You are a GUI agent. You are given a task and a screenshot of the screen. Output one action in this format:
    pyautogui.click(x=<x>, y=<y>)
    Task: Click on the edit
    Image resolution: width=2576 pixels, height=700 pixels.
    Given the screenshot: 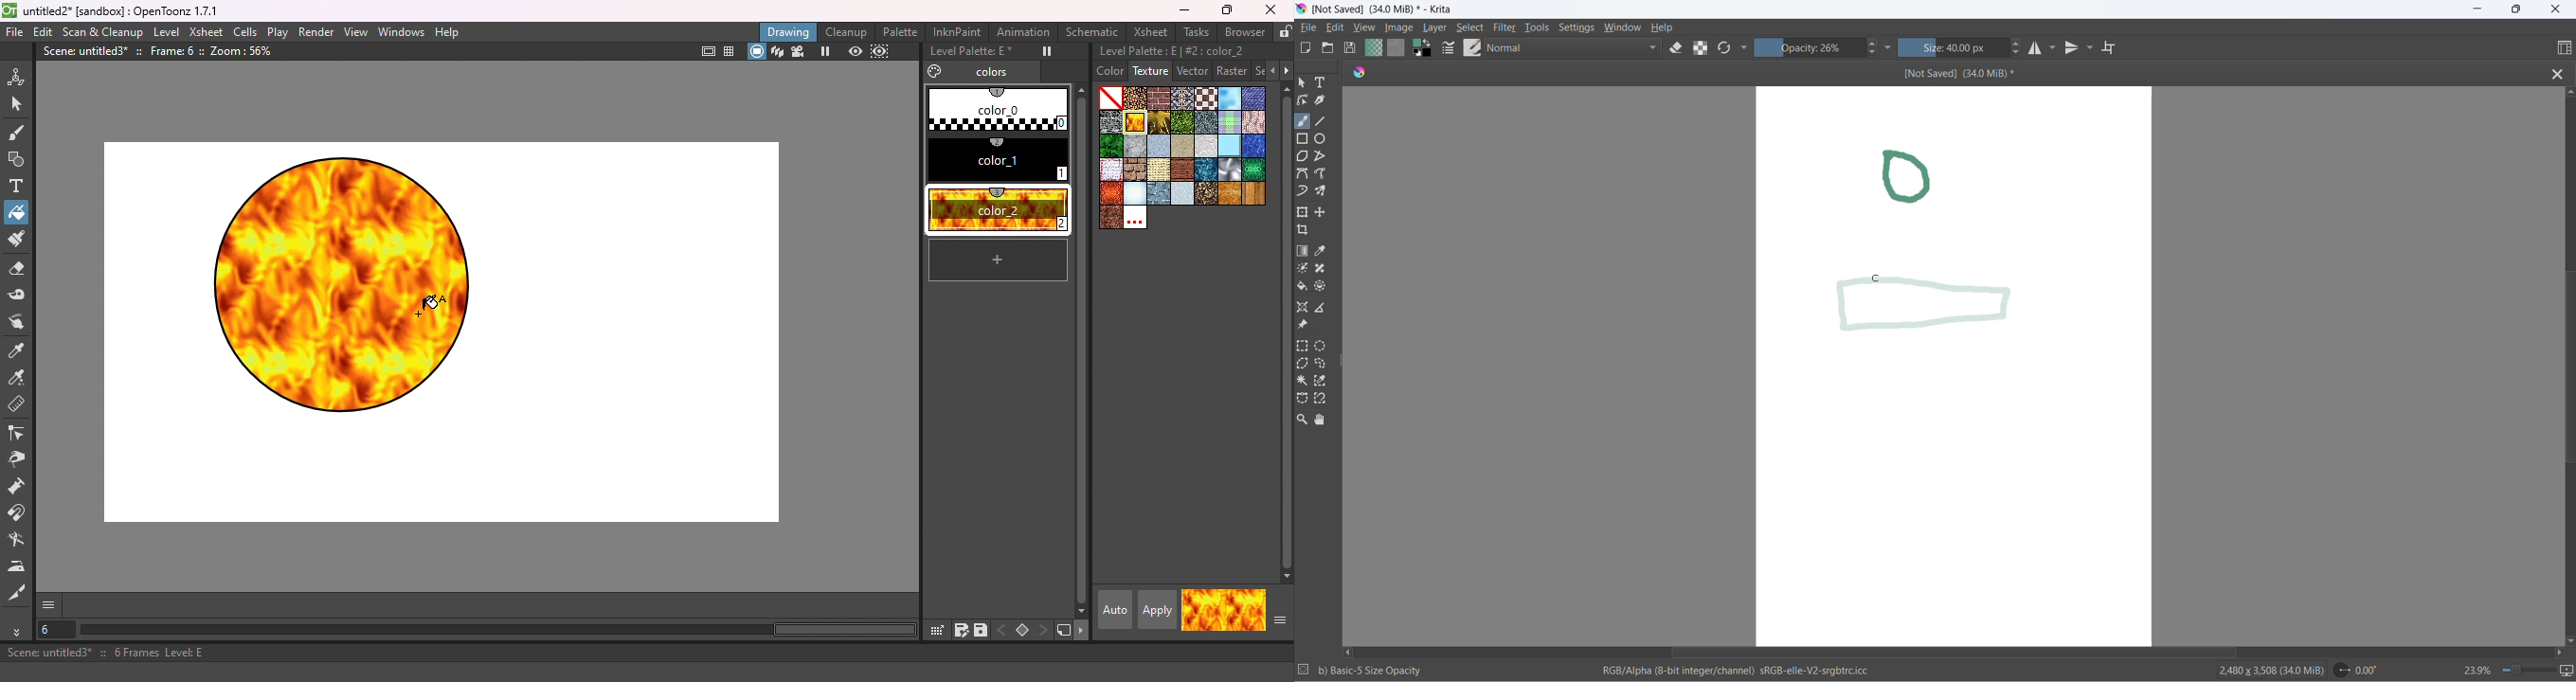 What is the action you would take?
    pyautogui.click(x=1336, y=27)
    